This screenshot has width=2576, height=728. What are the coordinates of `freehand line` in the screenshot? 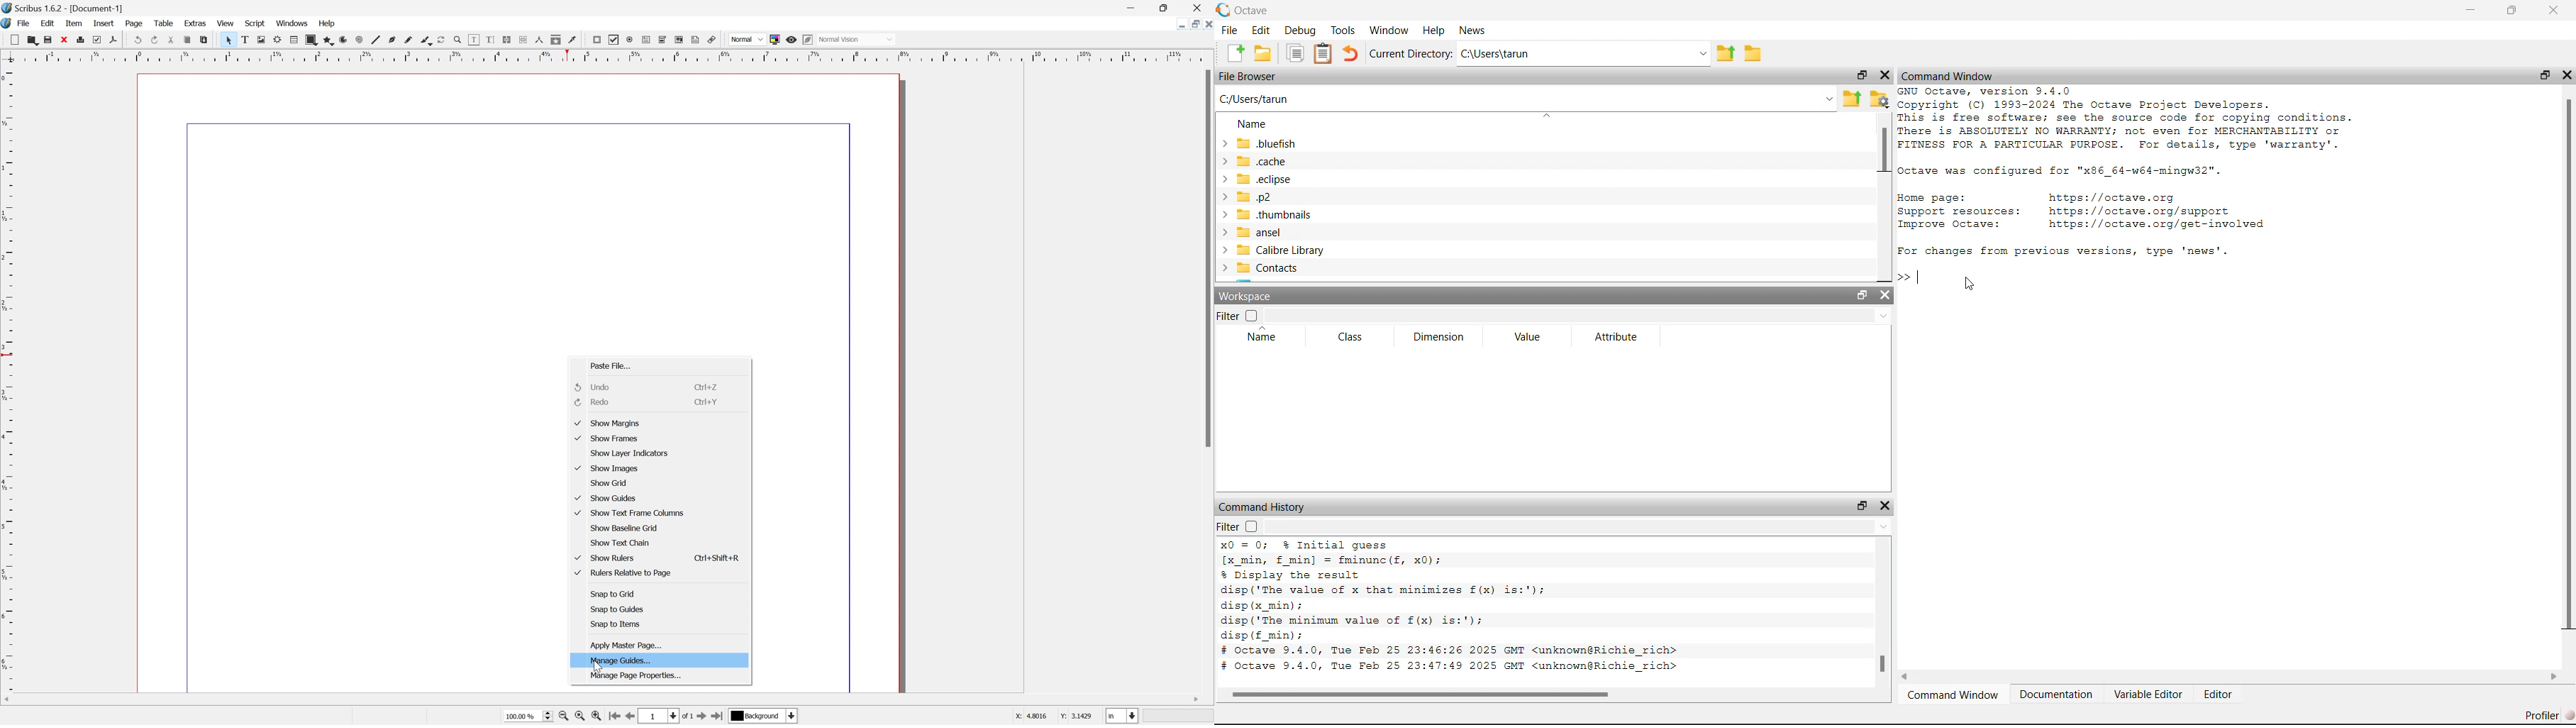 It's located at (408, 40).